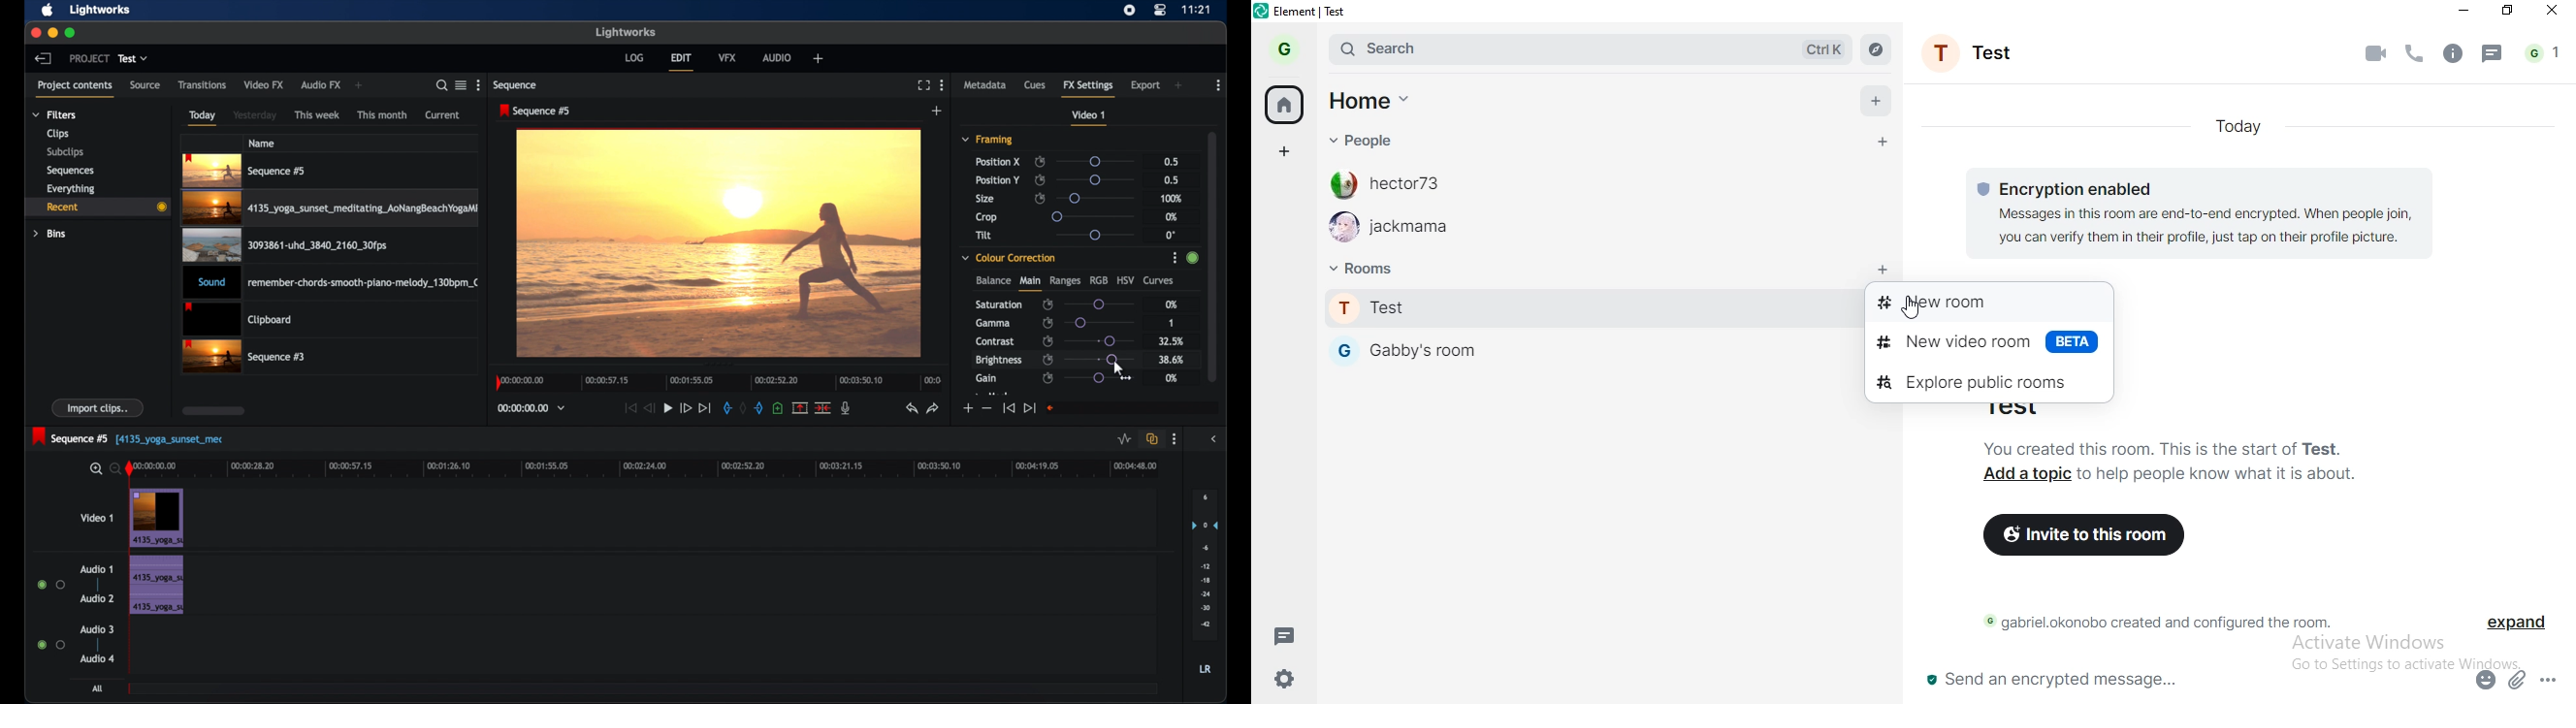  Describe the element at coordinates (1049, 323) in the screenshot. I see `enable/disable keyframes` at that location.